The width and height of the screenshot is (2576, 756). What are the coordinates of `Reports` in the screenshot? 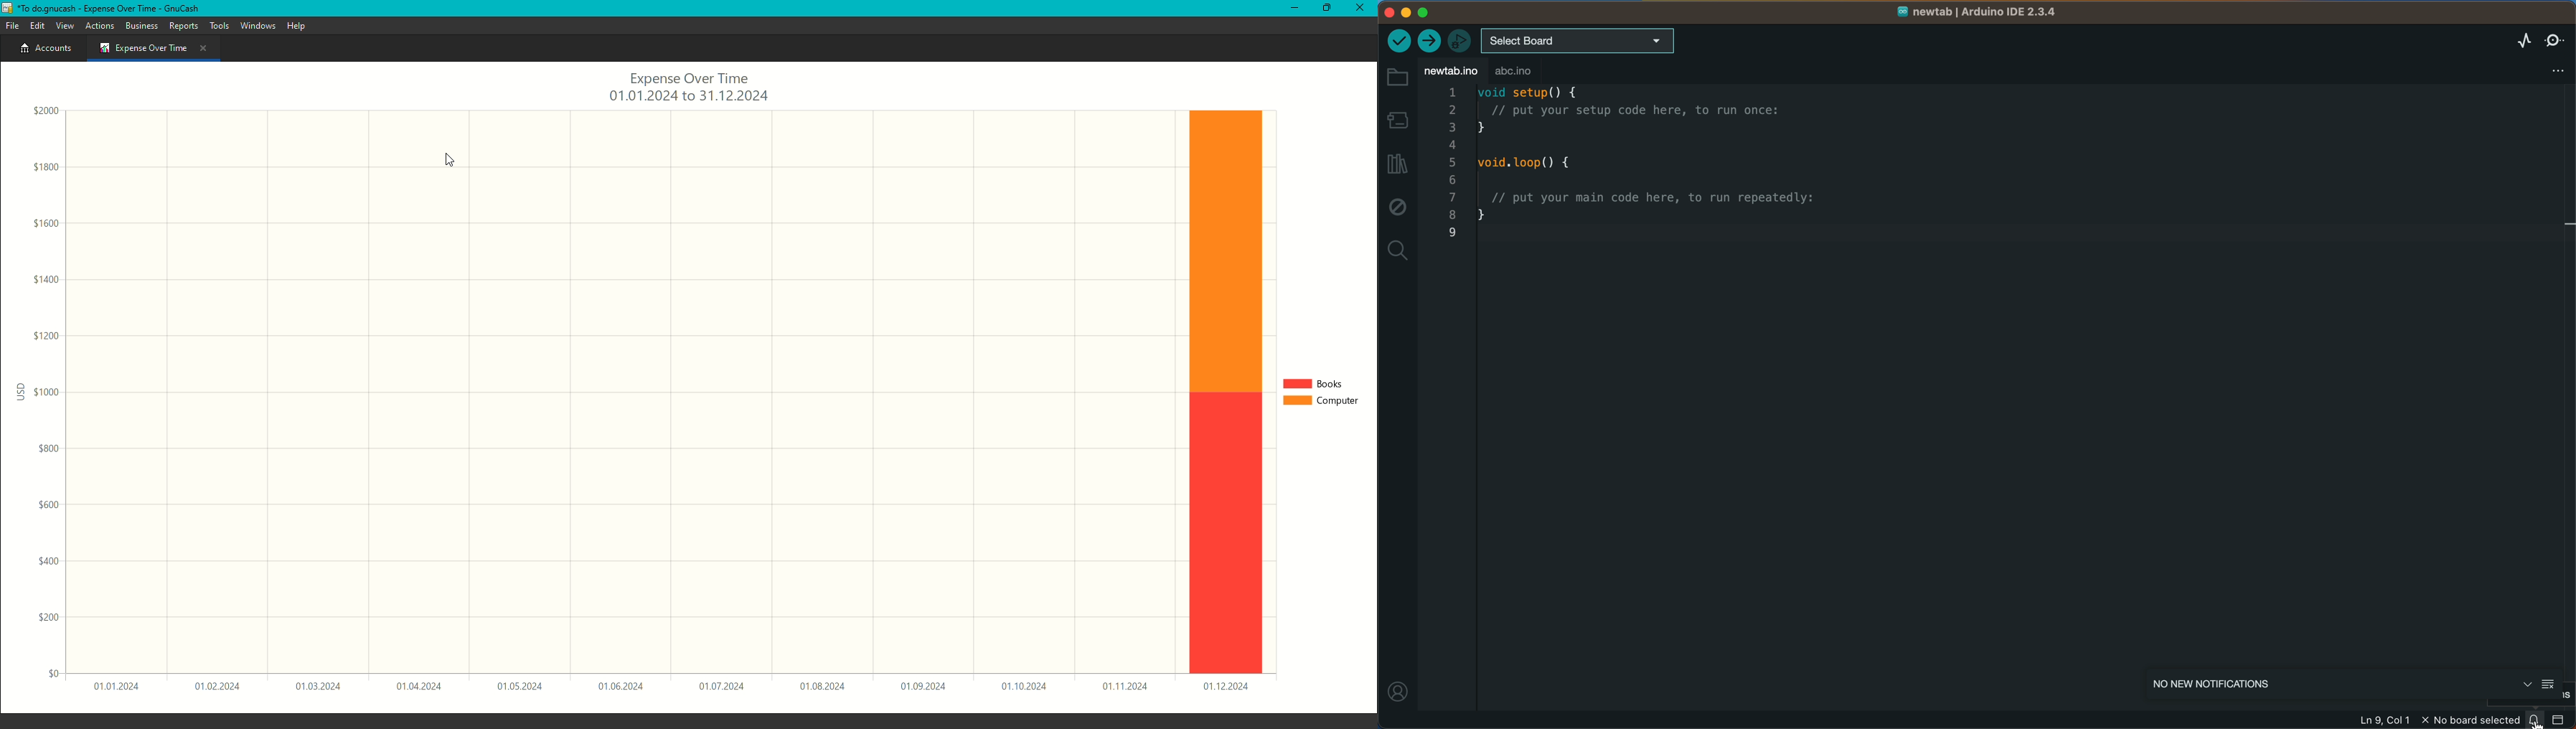 It's located at (184, 24).